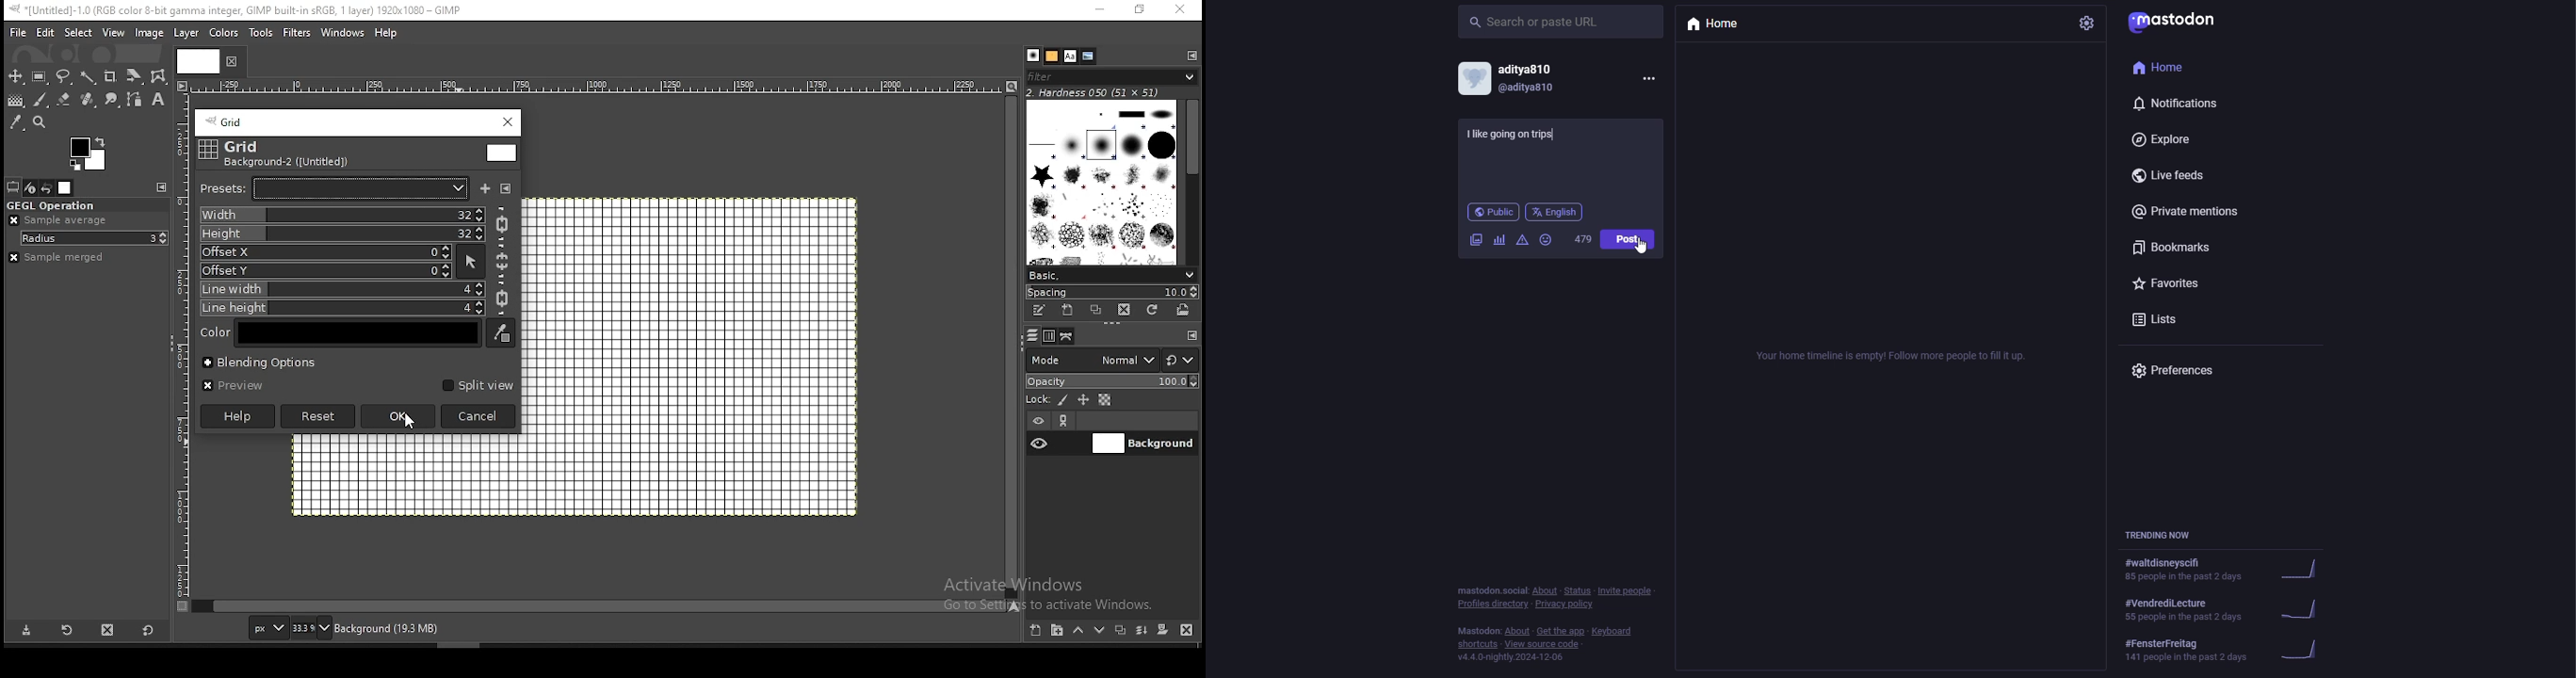 This screenshot has width=2576, height=700. Describe the element at coordinates (2196, 214) in the screenshot. I see `private mentions` at that location.